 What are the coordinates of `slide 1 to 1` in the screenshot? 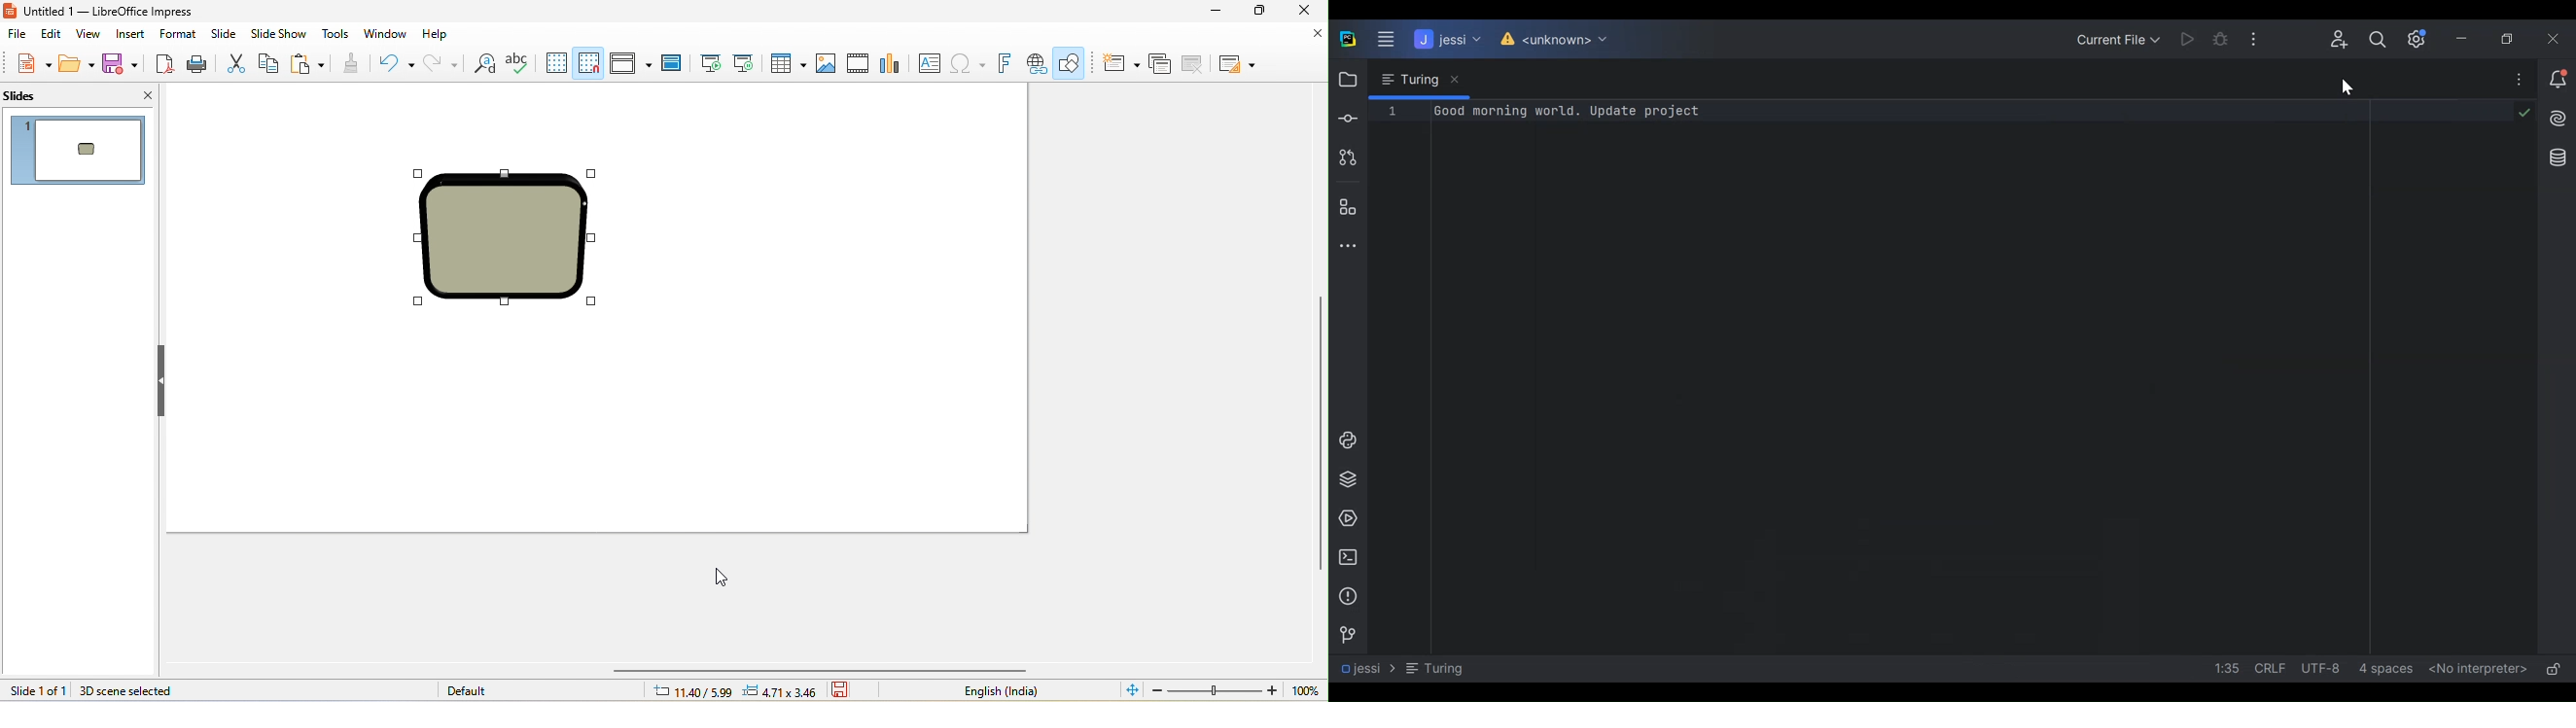 It's located at (34, 690).